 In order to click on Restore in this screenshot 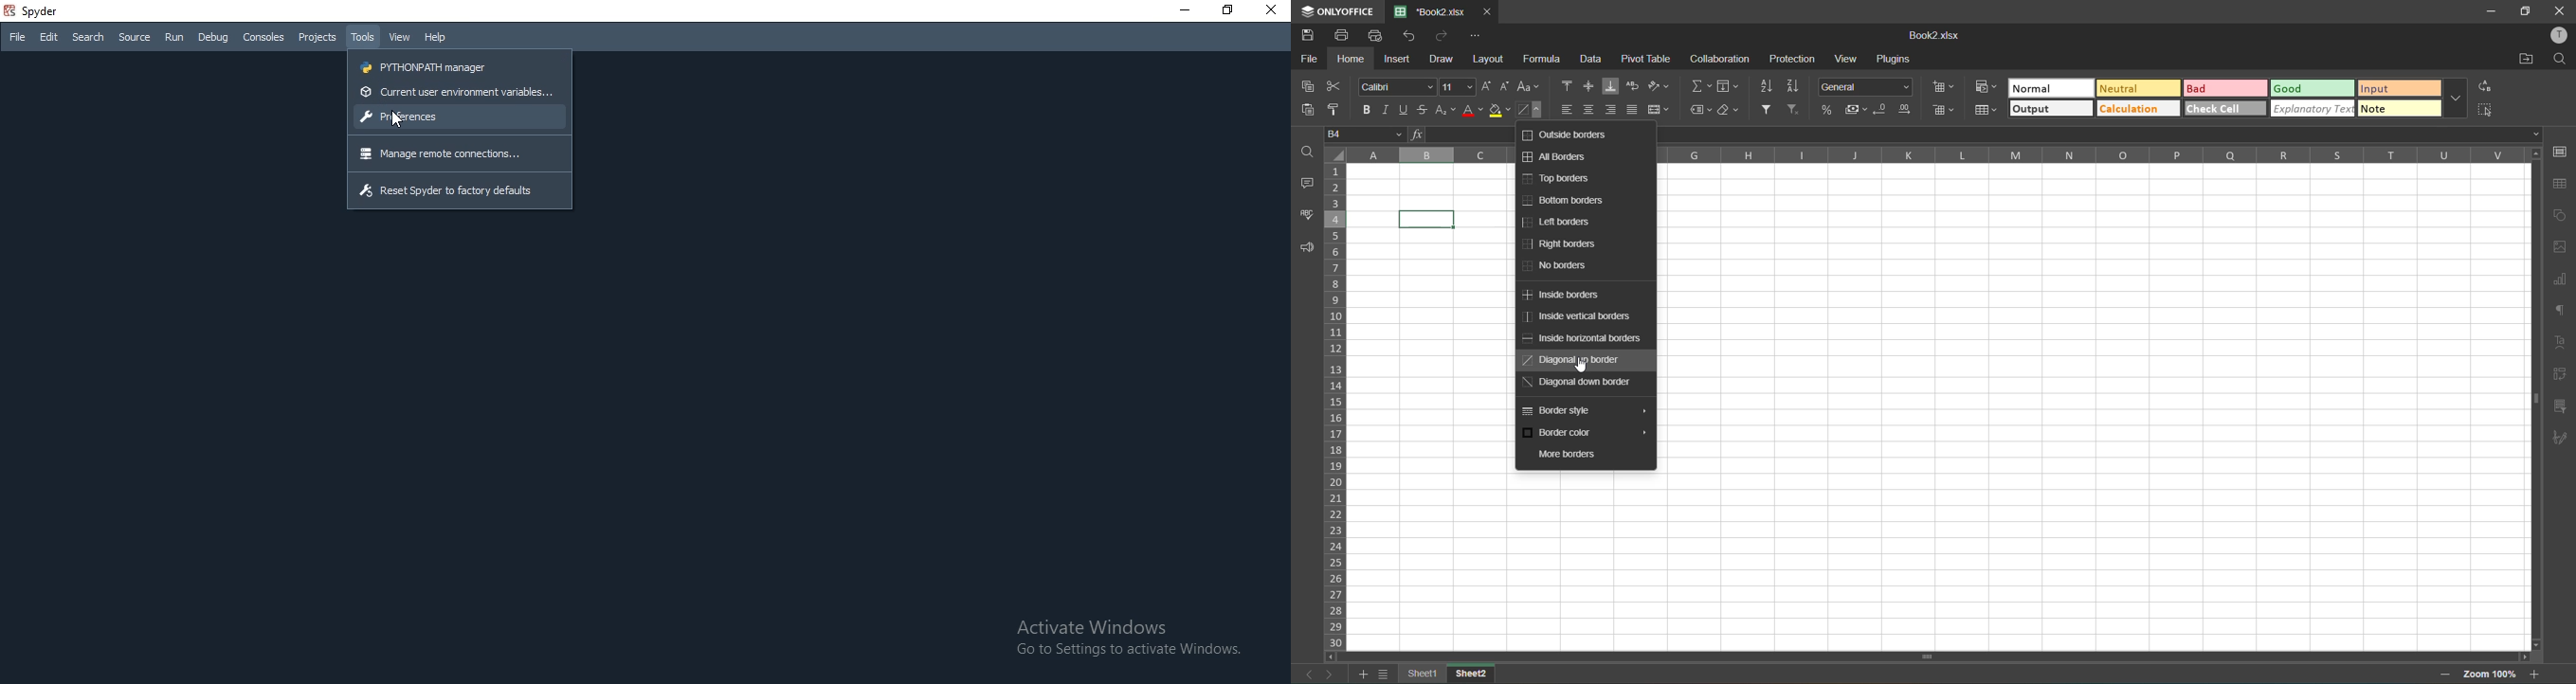, I will do `click(1226, 9)`.